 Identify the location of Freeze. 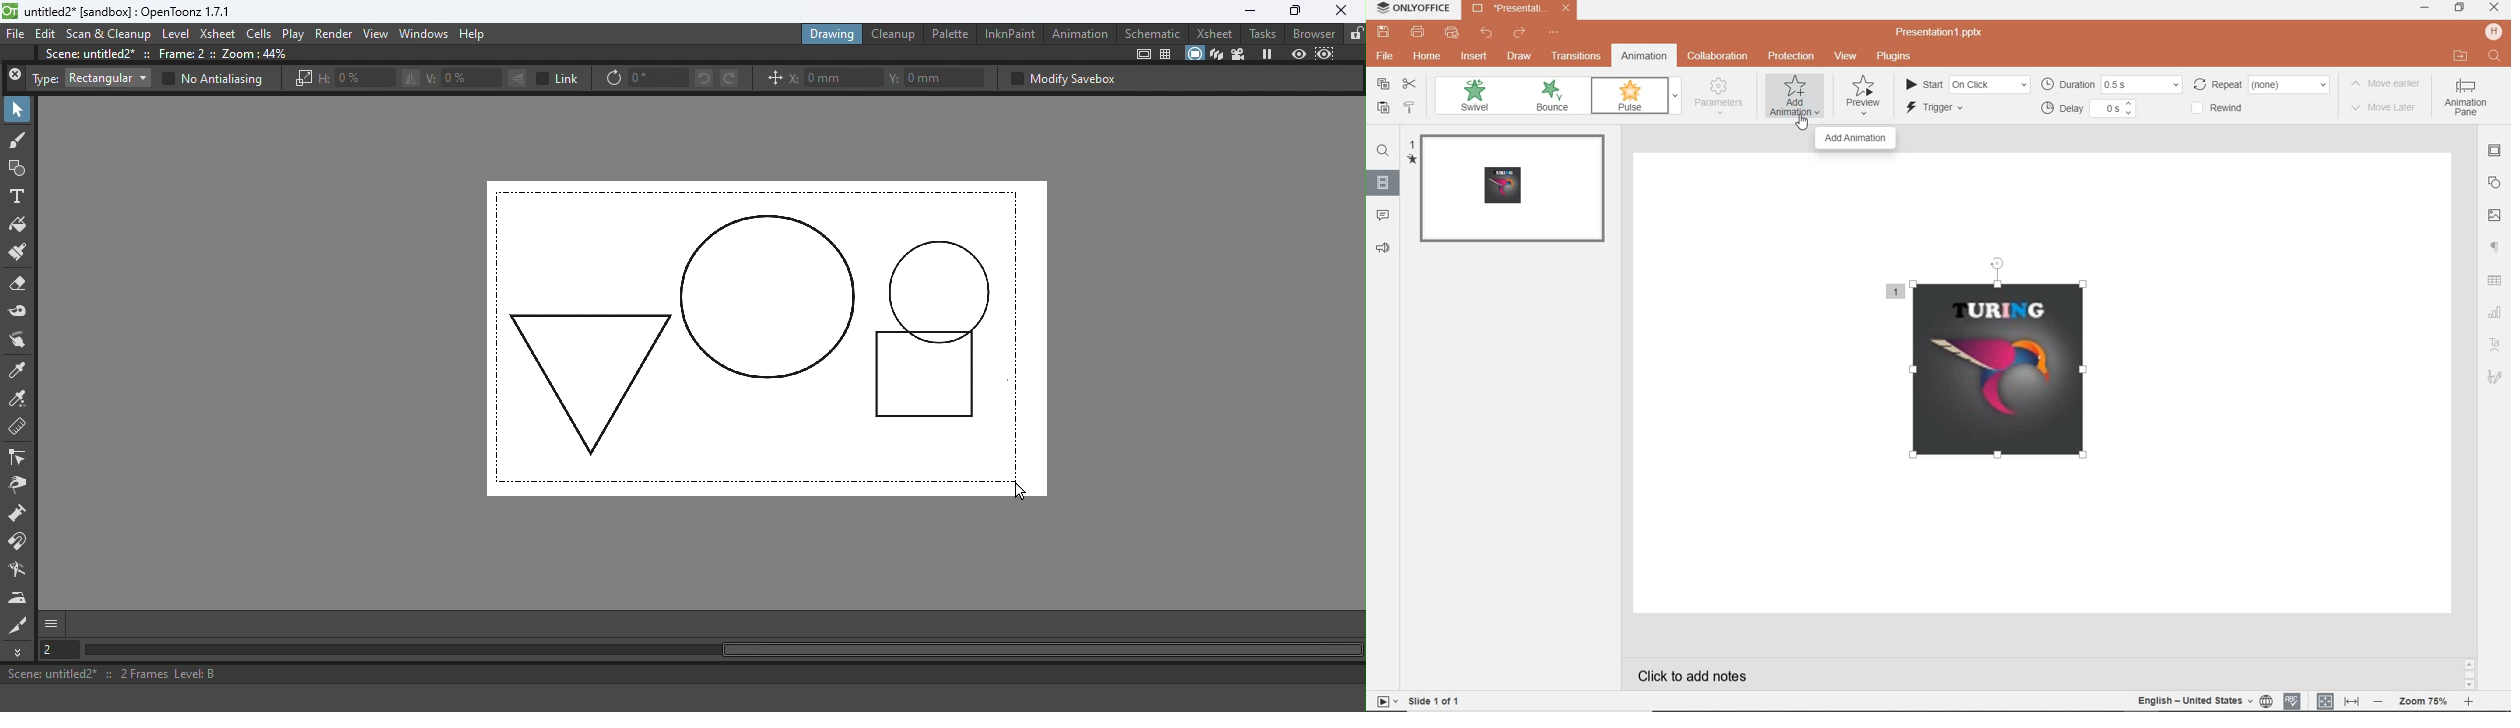
(1268, 53).